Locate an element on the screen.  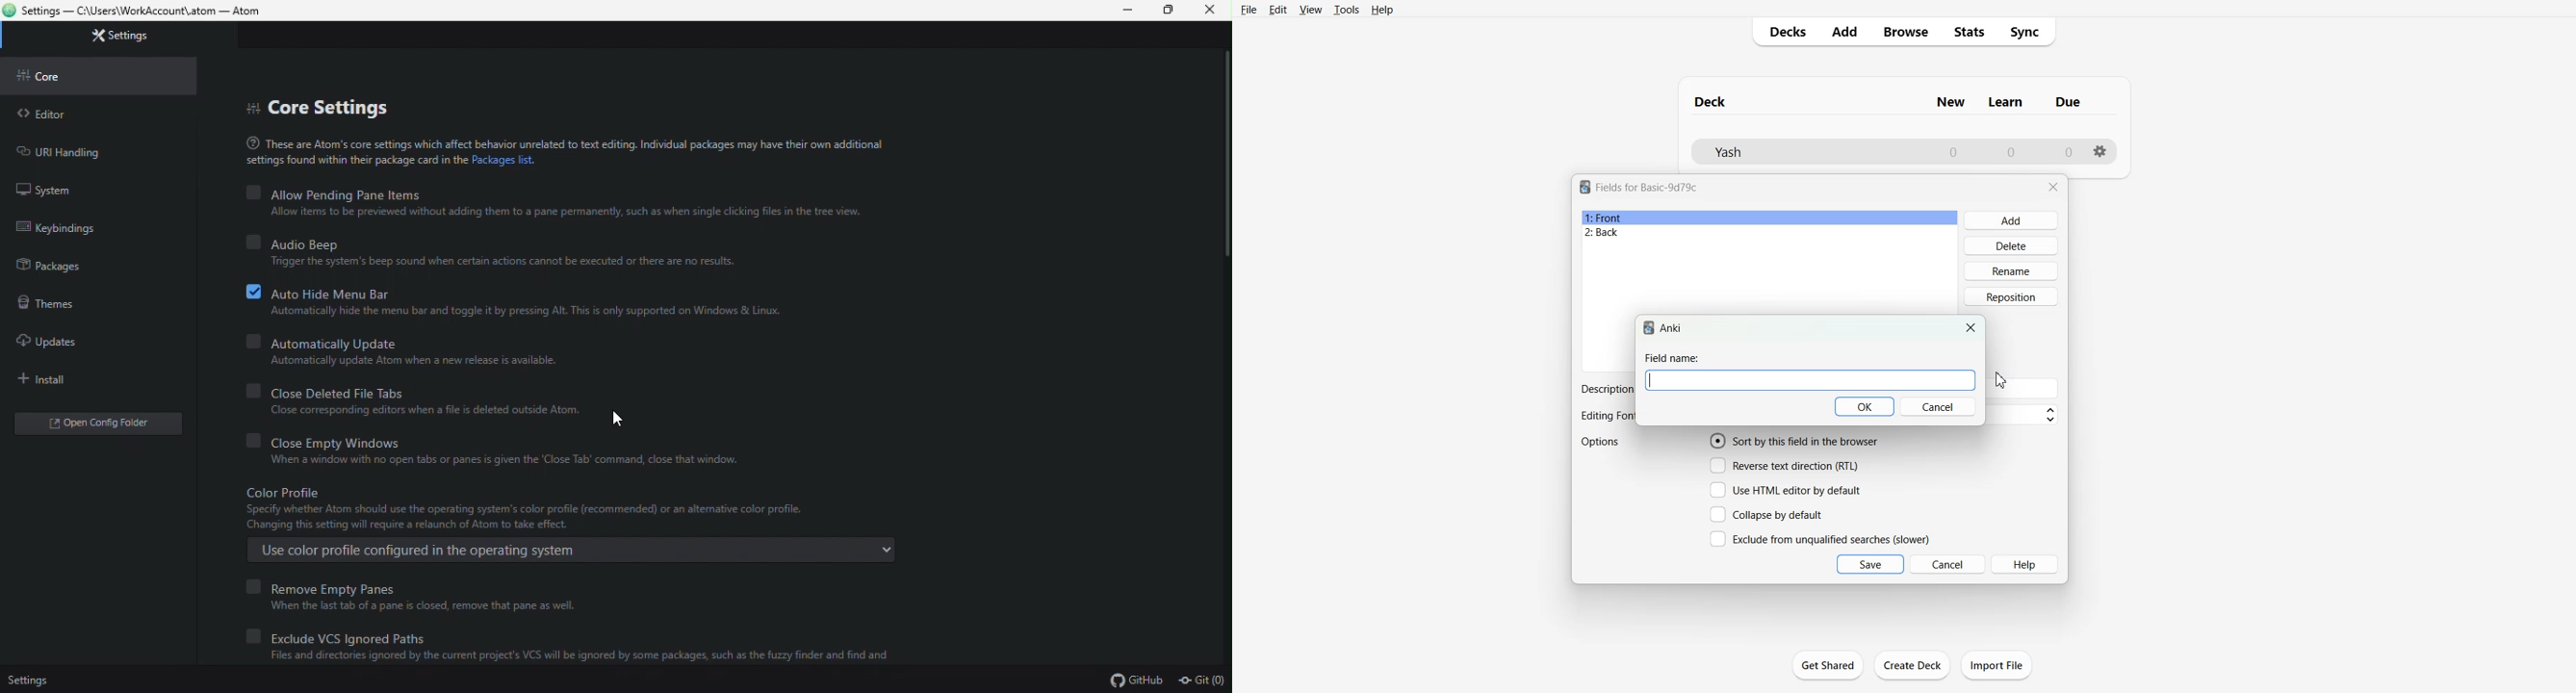
File is located at coordinates (1248, 9).